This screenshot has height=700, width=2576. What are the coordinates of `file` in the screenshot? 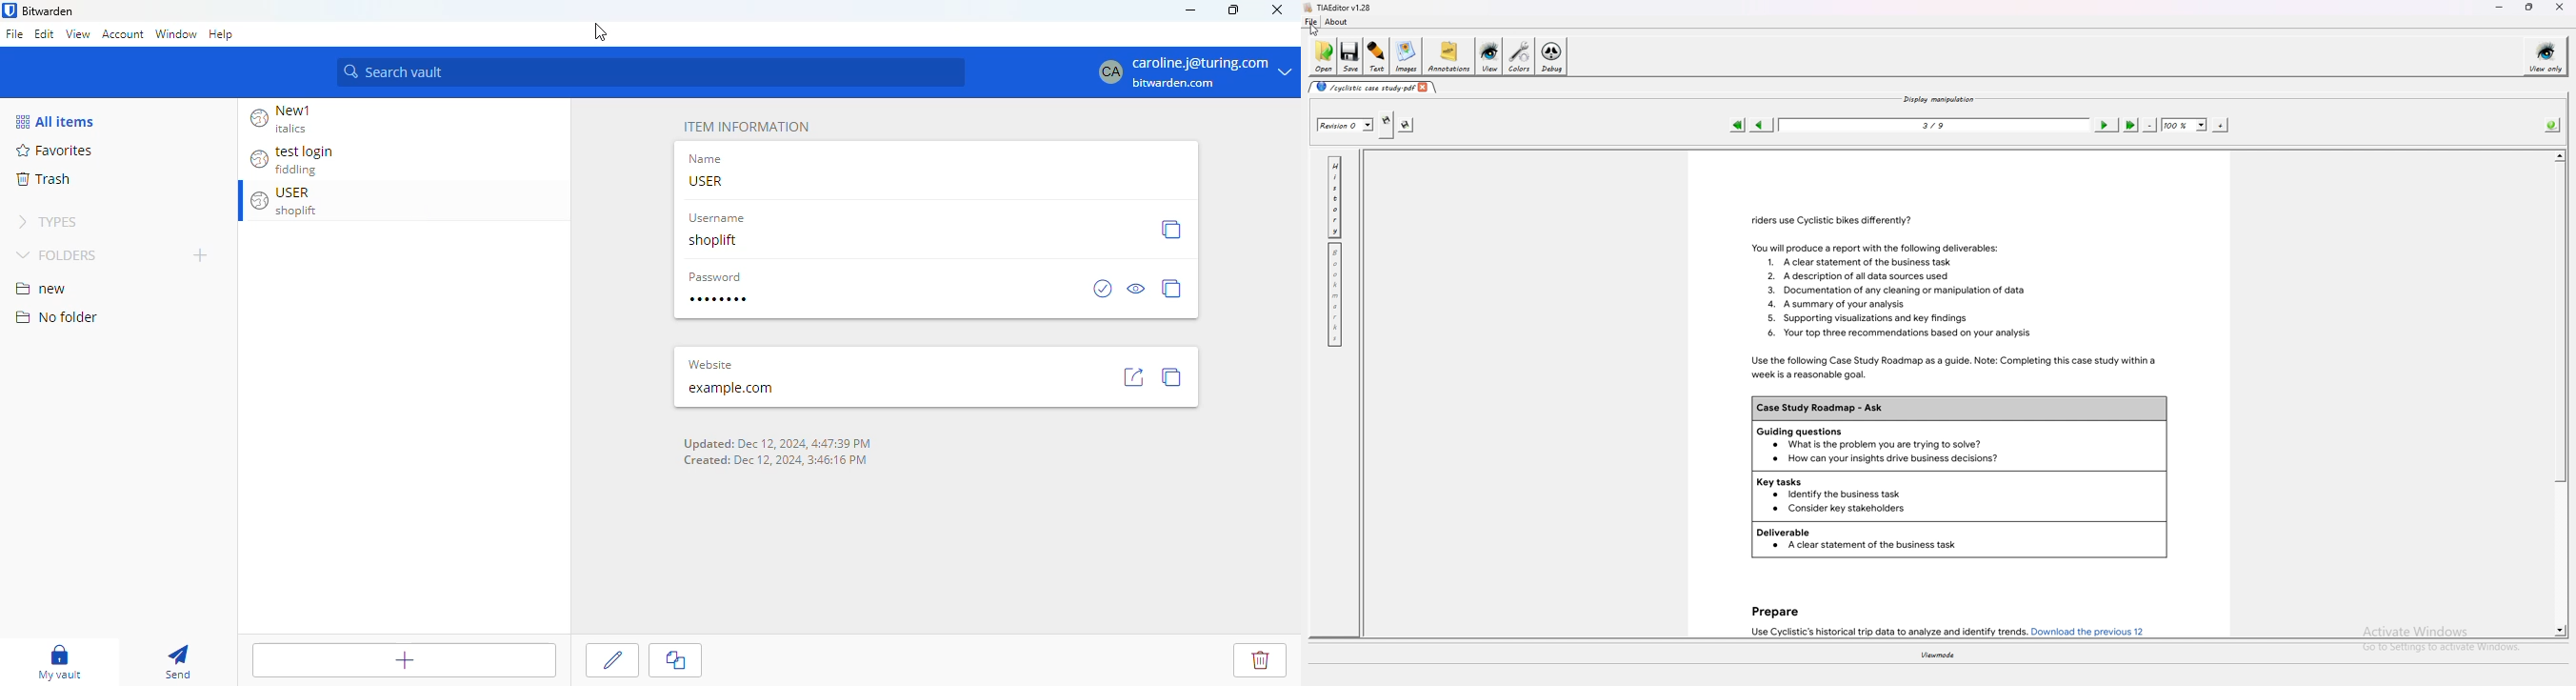 It's located at (14, 33).